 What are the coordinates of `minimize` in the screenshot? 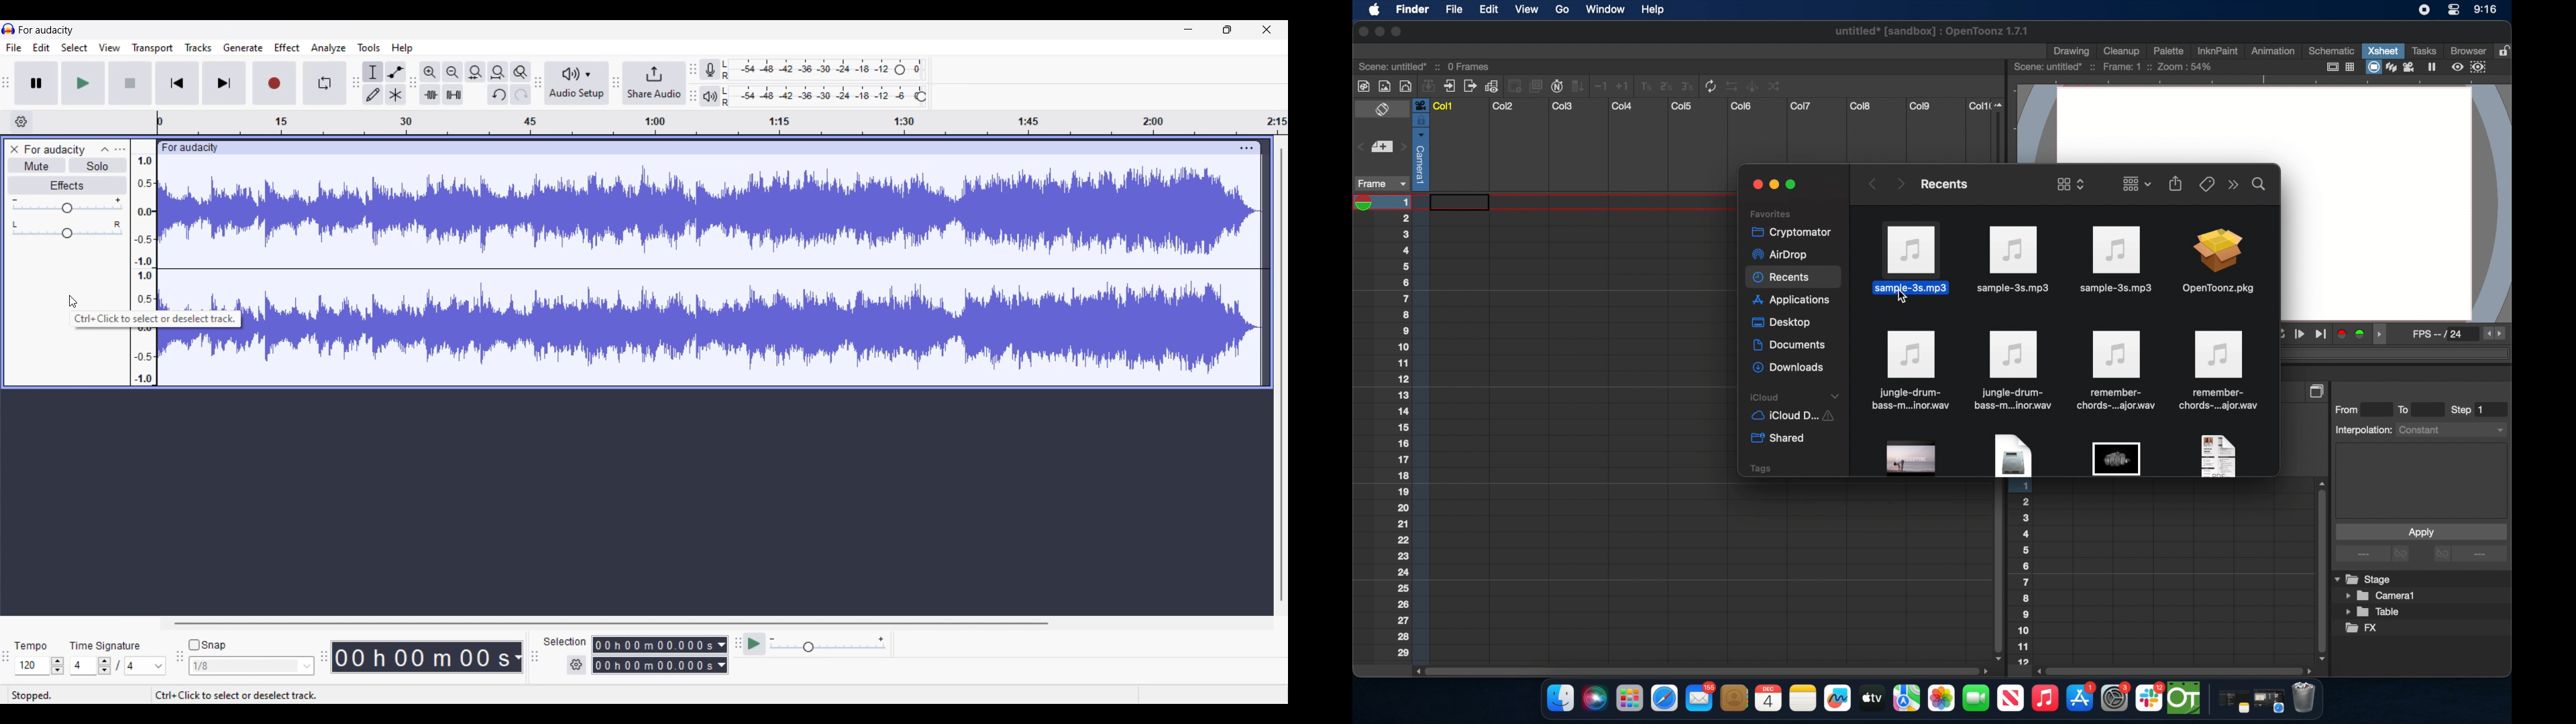 It's located at (1772, 185).